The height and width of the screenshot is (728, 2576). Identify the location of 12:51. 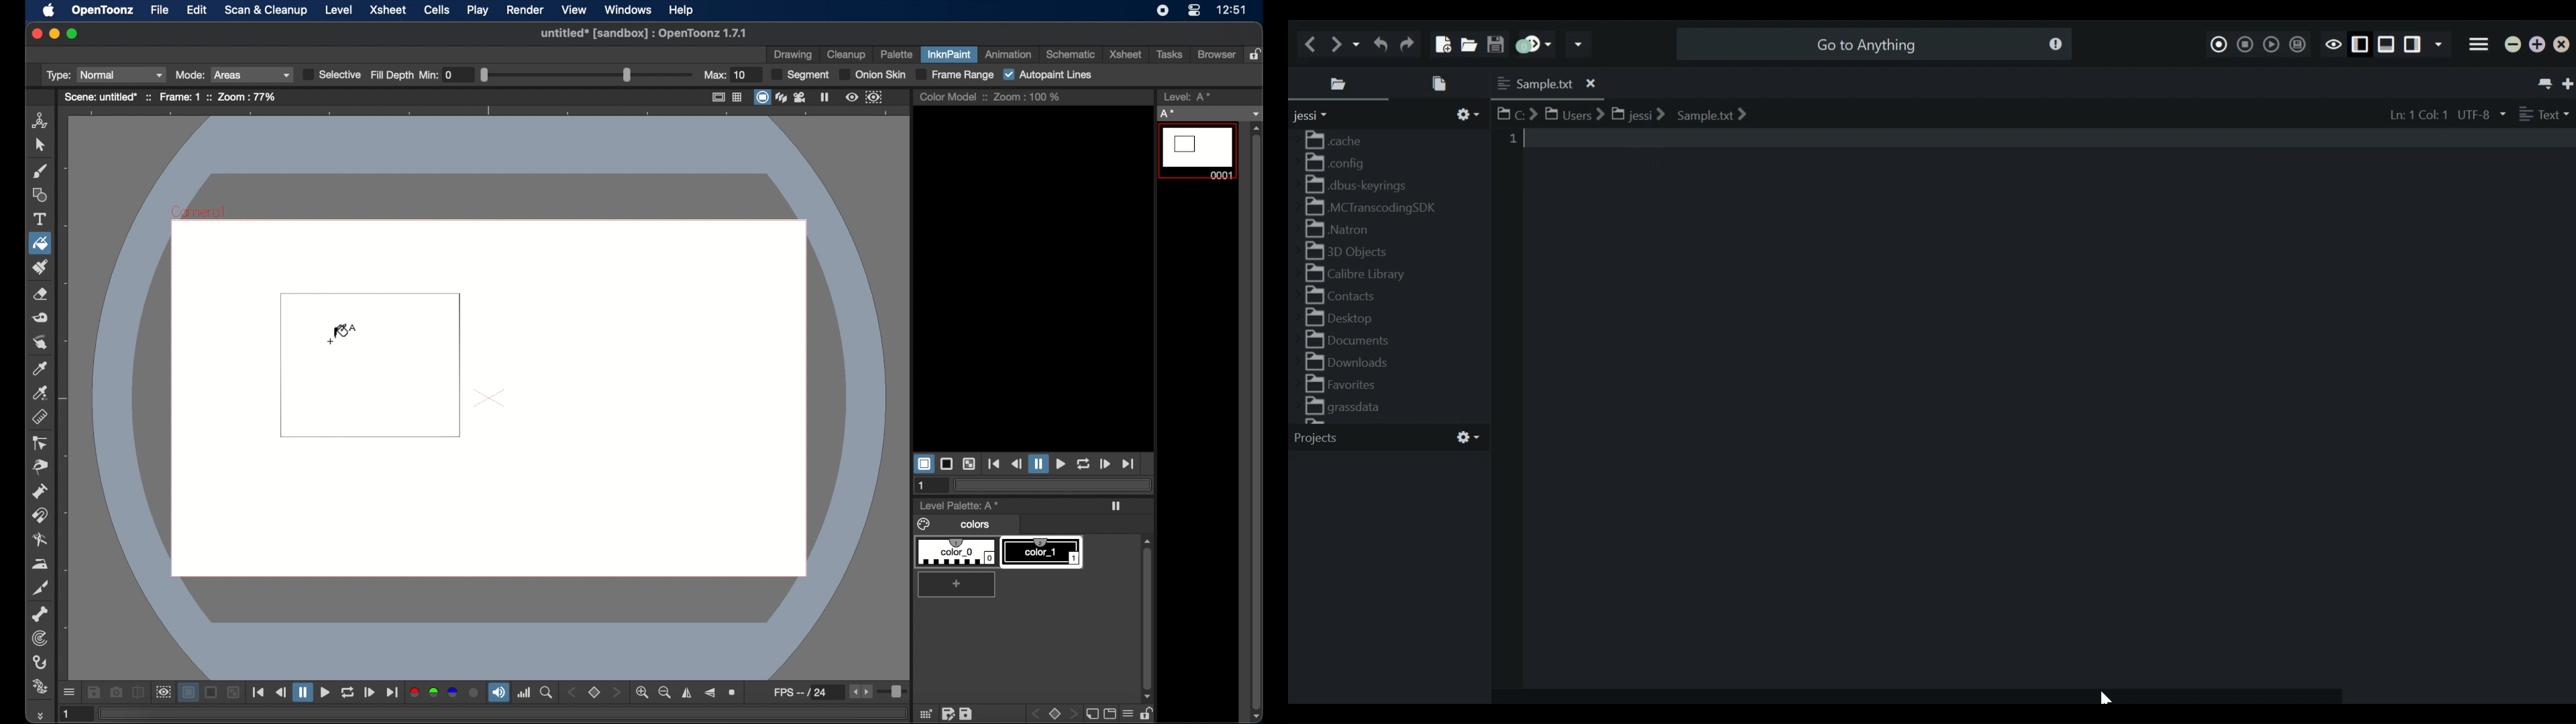
(1233, 10).